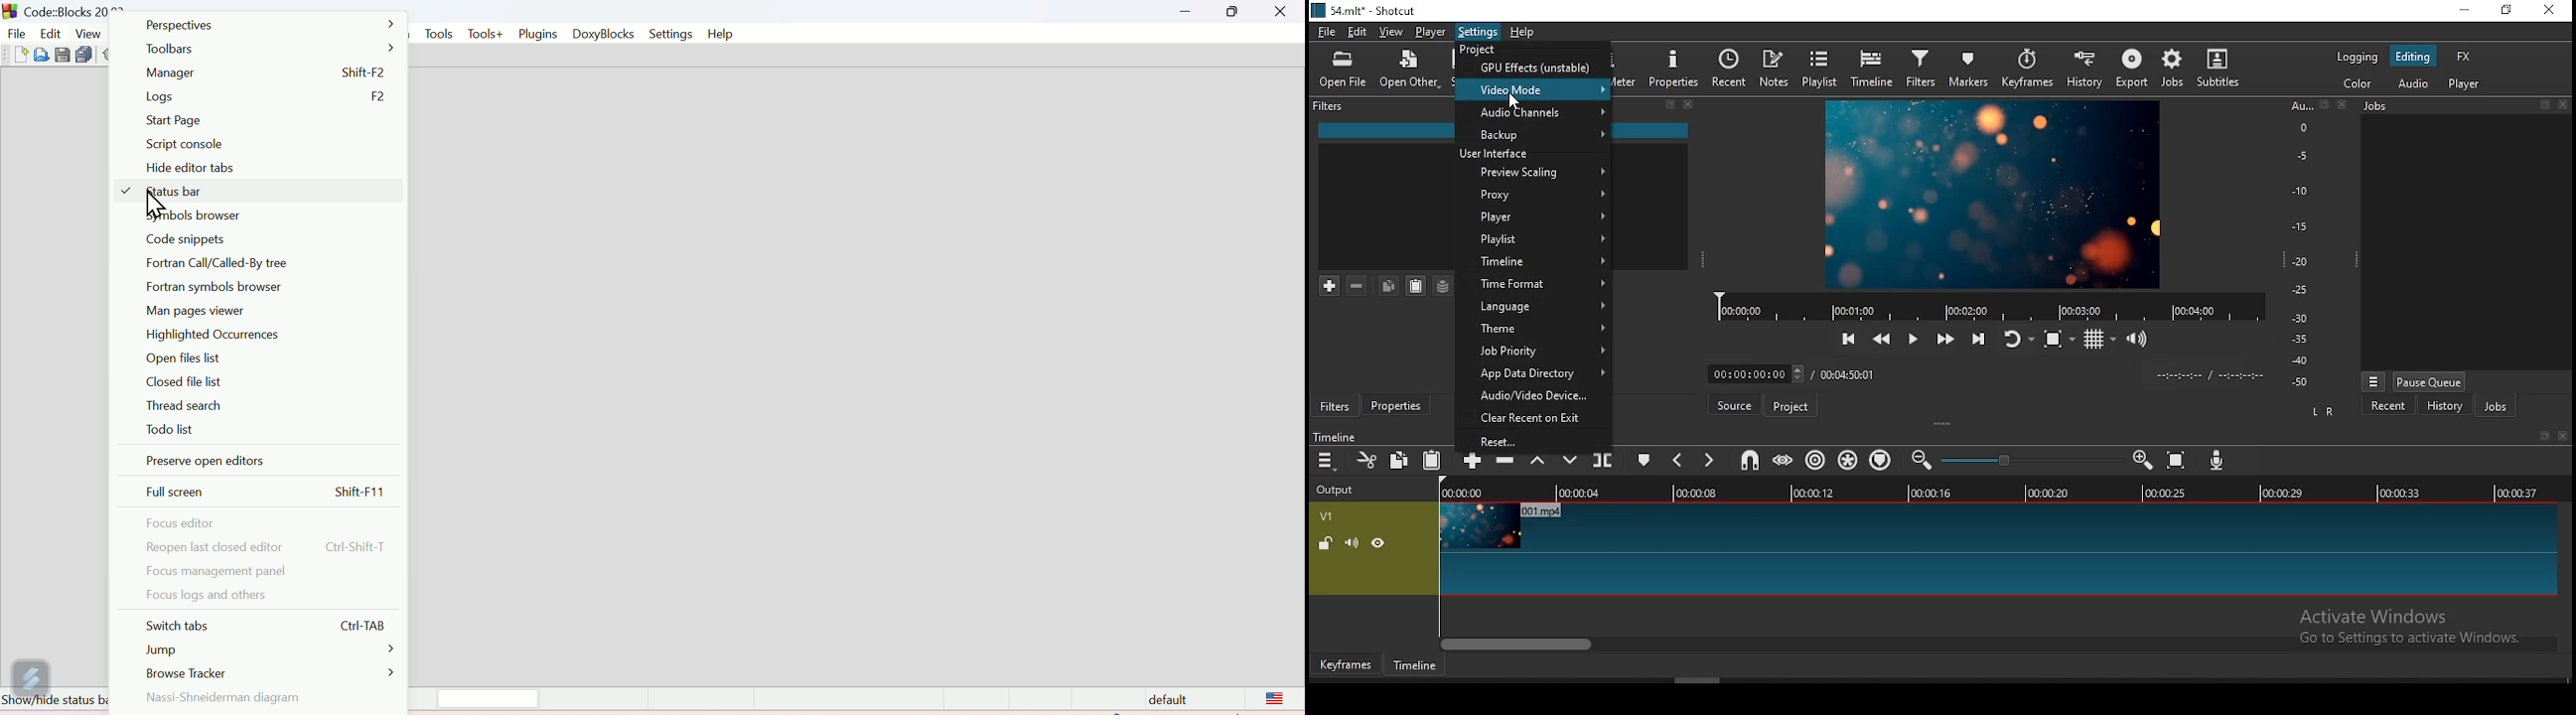  What do you see at coordinates (2496, 407) in the screenshot?
I see `jobs` at bounding box center [2496, 407].